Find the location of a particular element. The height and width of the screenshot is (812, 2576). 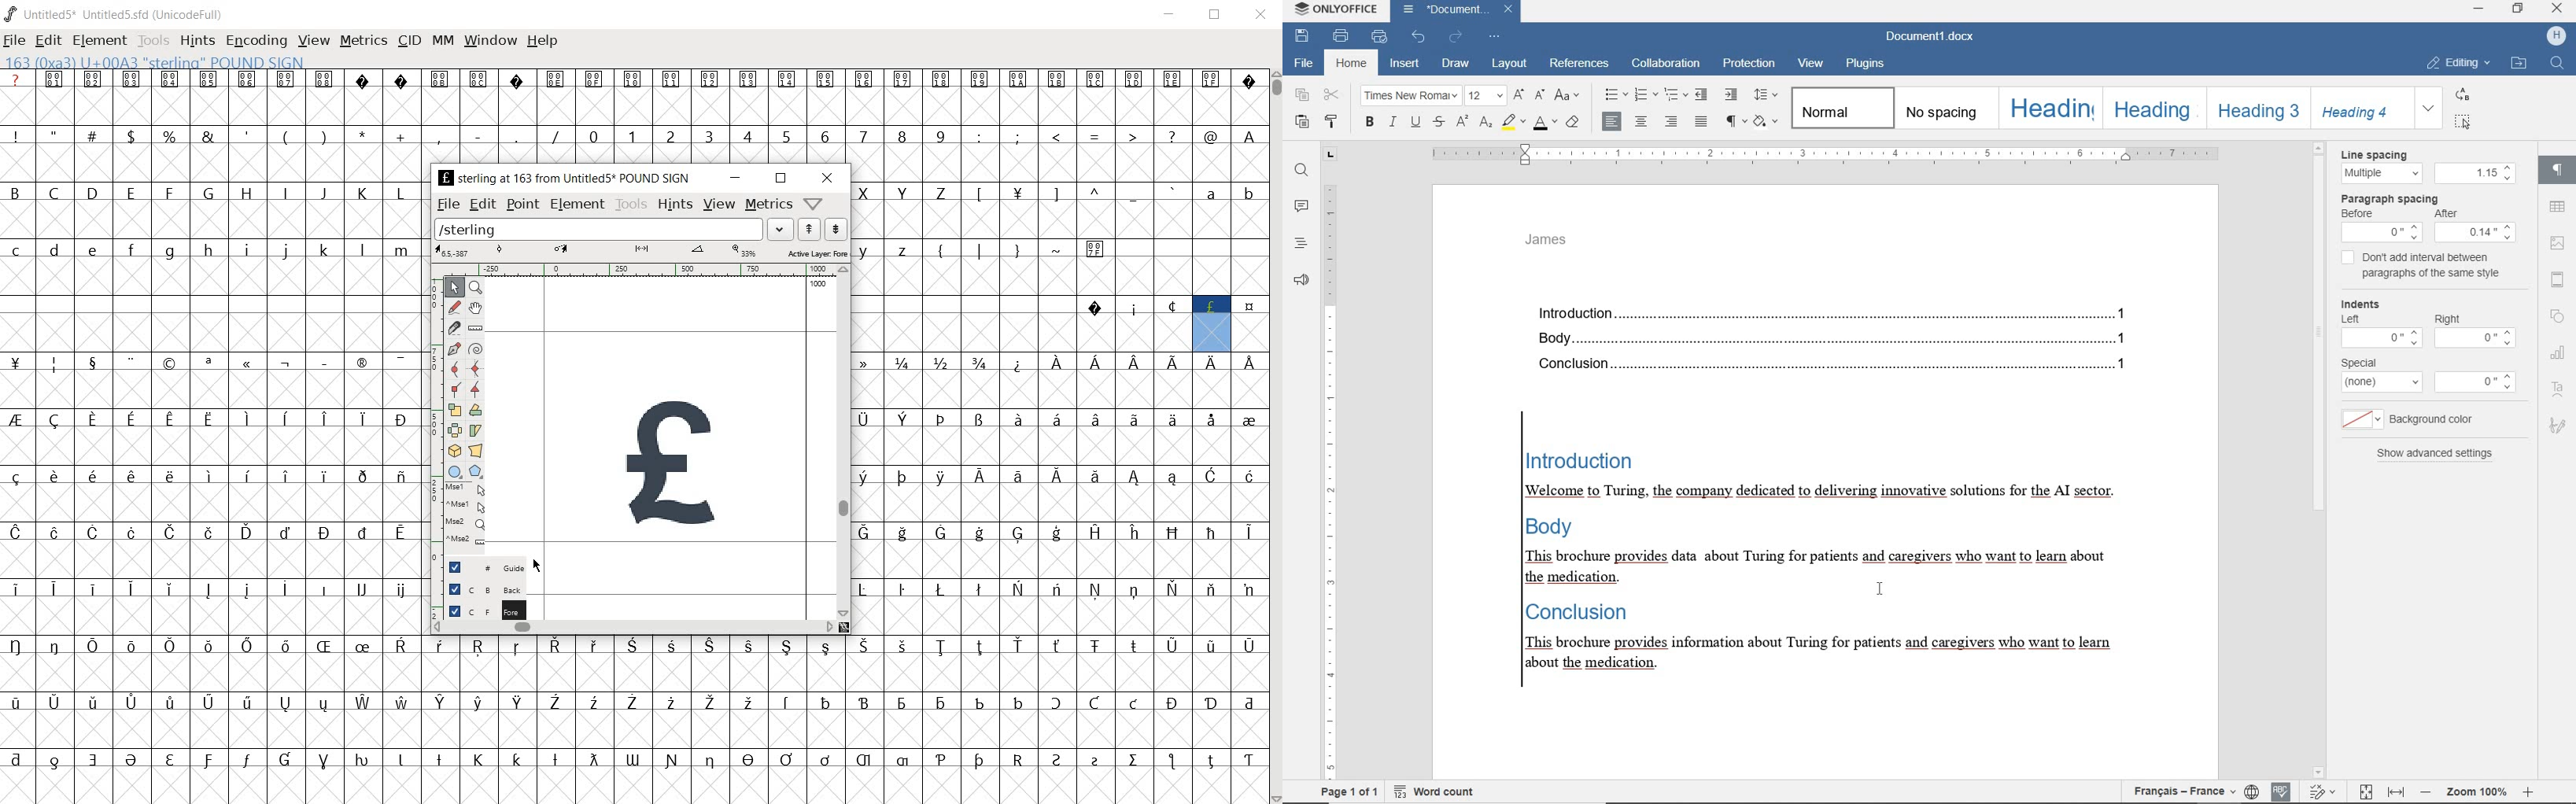

Untitled5 Untitled5.sfd (UnicodeFull) is located at coordinates (123, 17).